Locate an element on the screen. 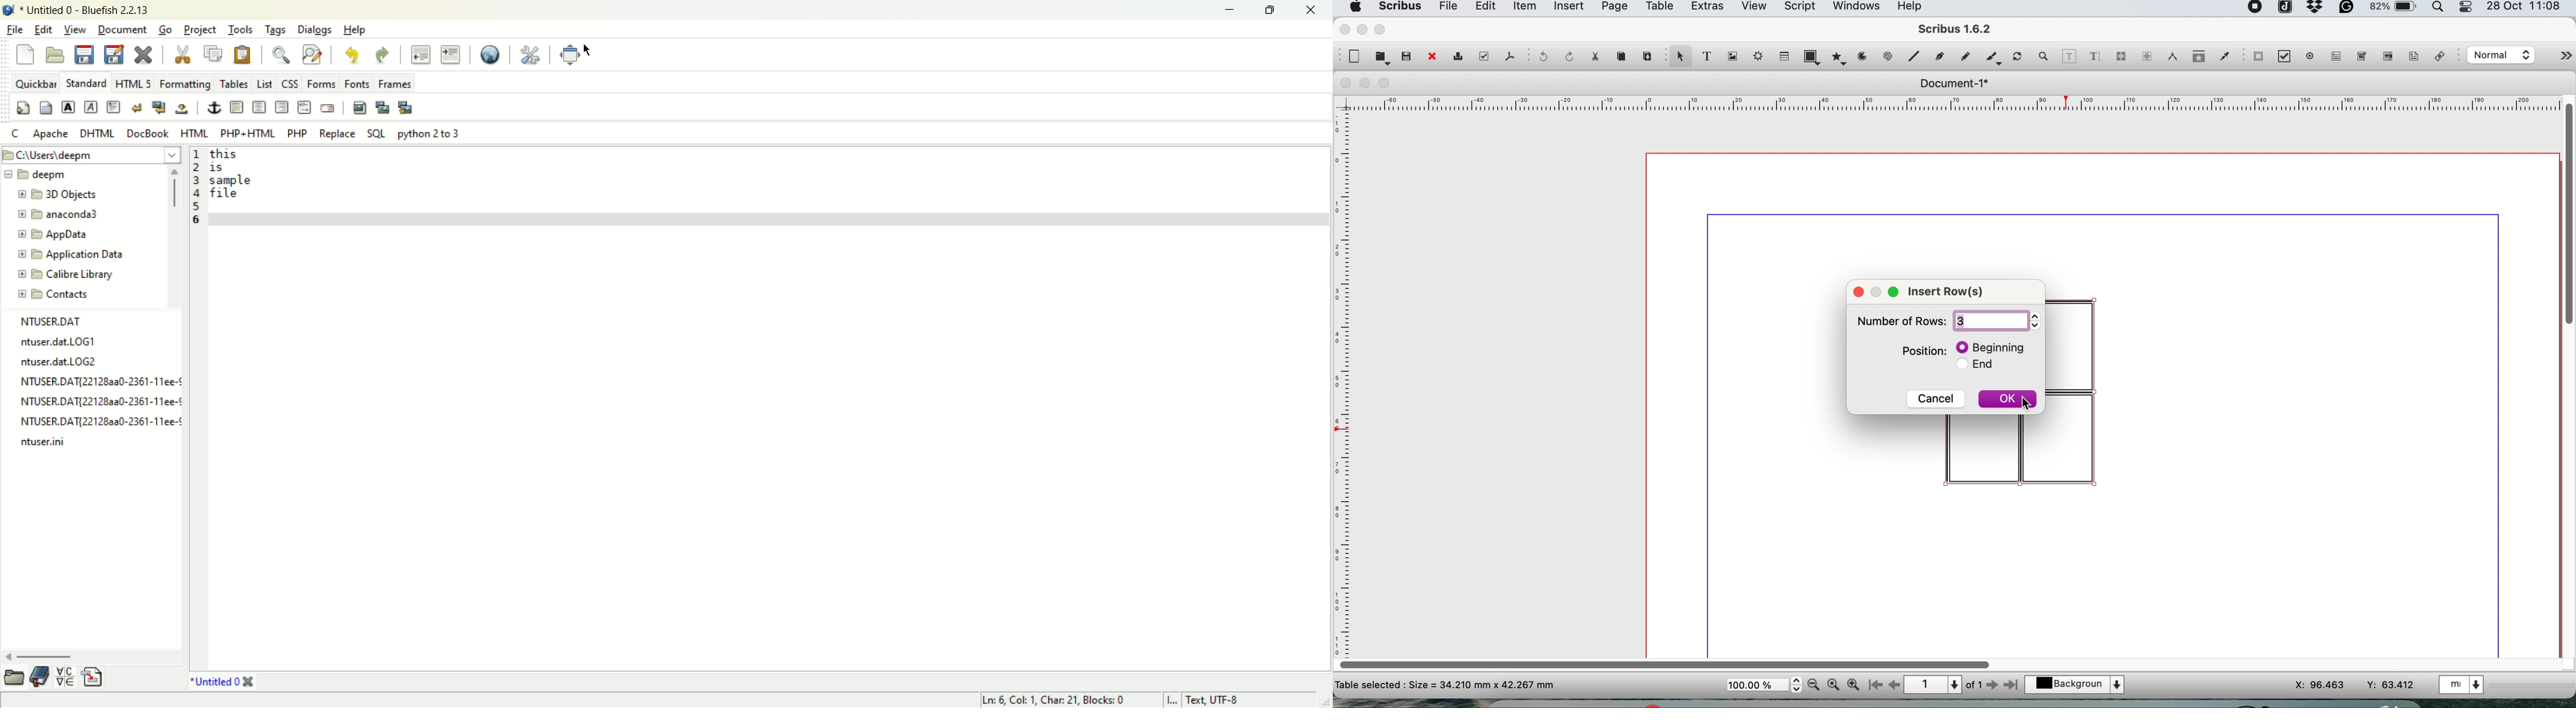 Image resolution: width=2576 pixels, height=728 pixels. LIST is located at coordinates (266, 84).